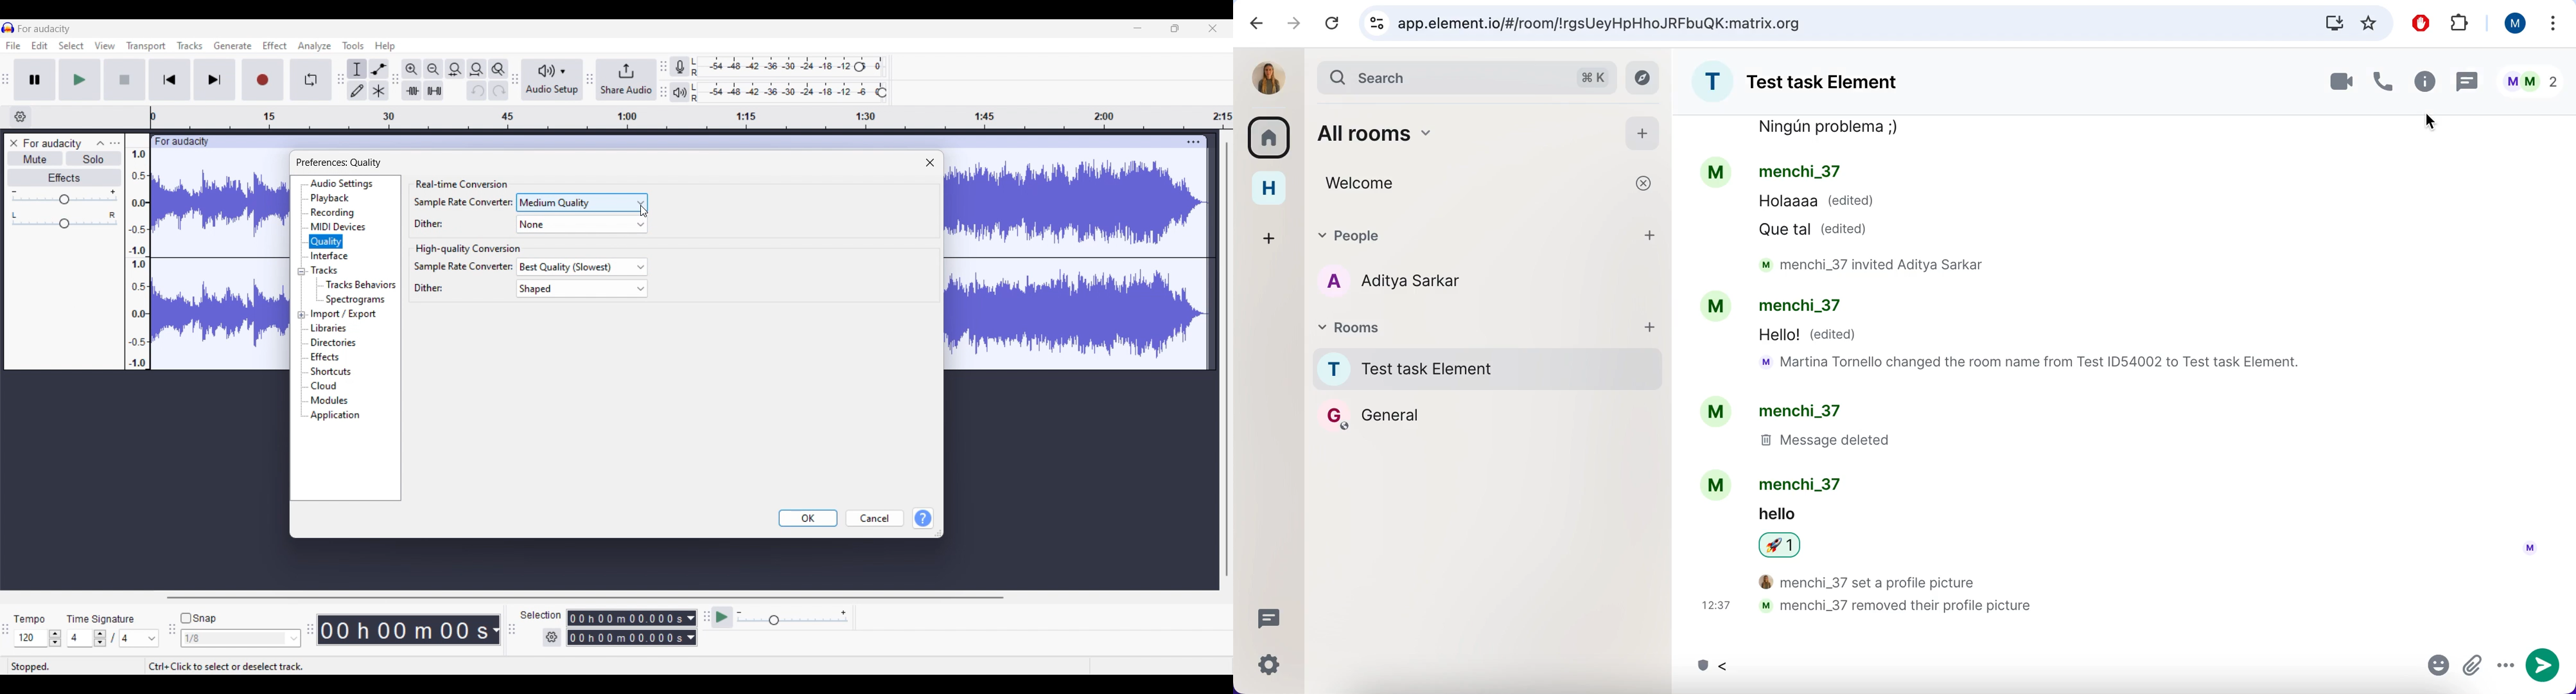 The image size is (2576, 700). What do you see at coordinates (105, 46) in the screenshot?
I see `View menu` at bounding box center [105, 46].